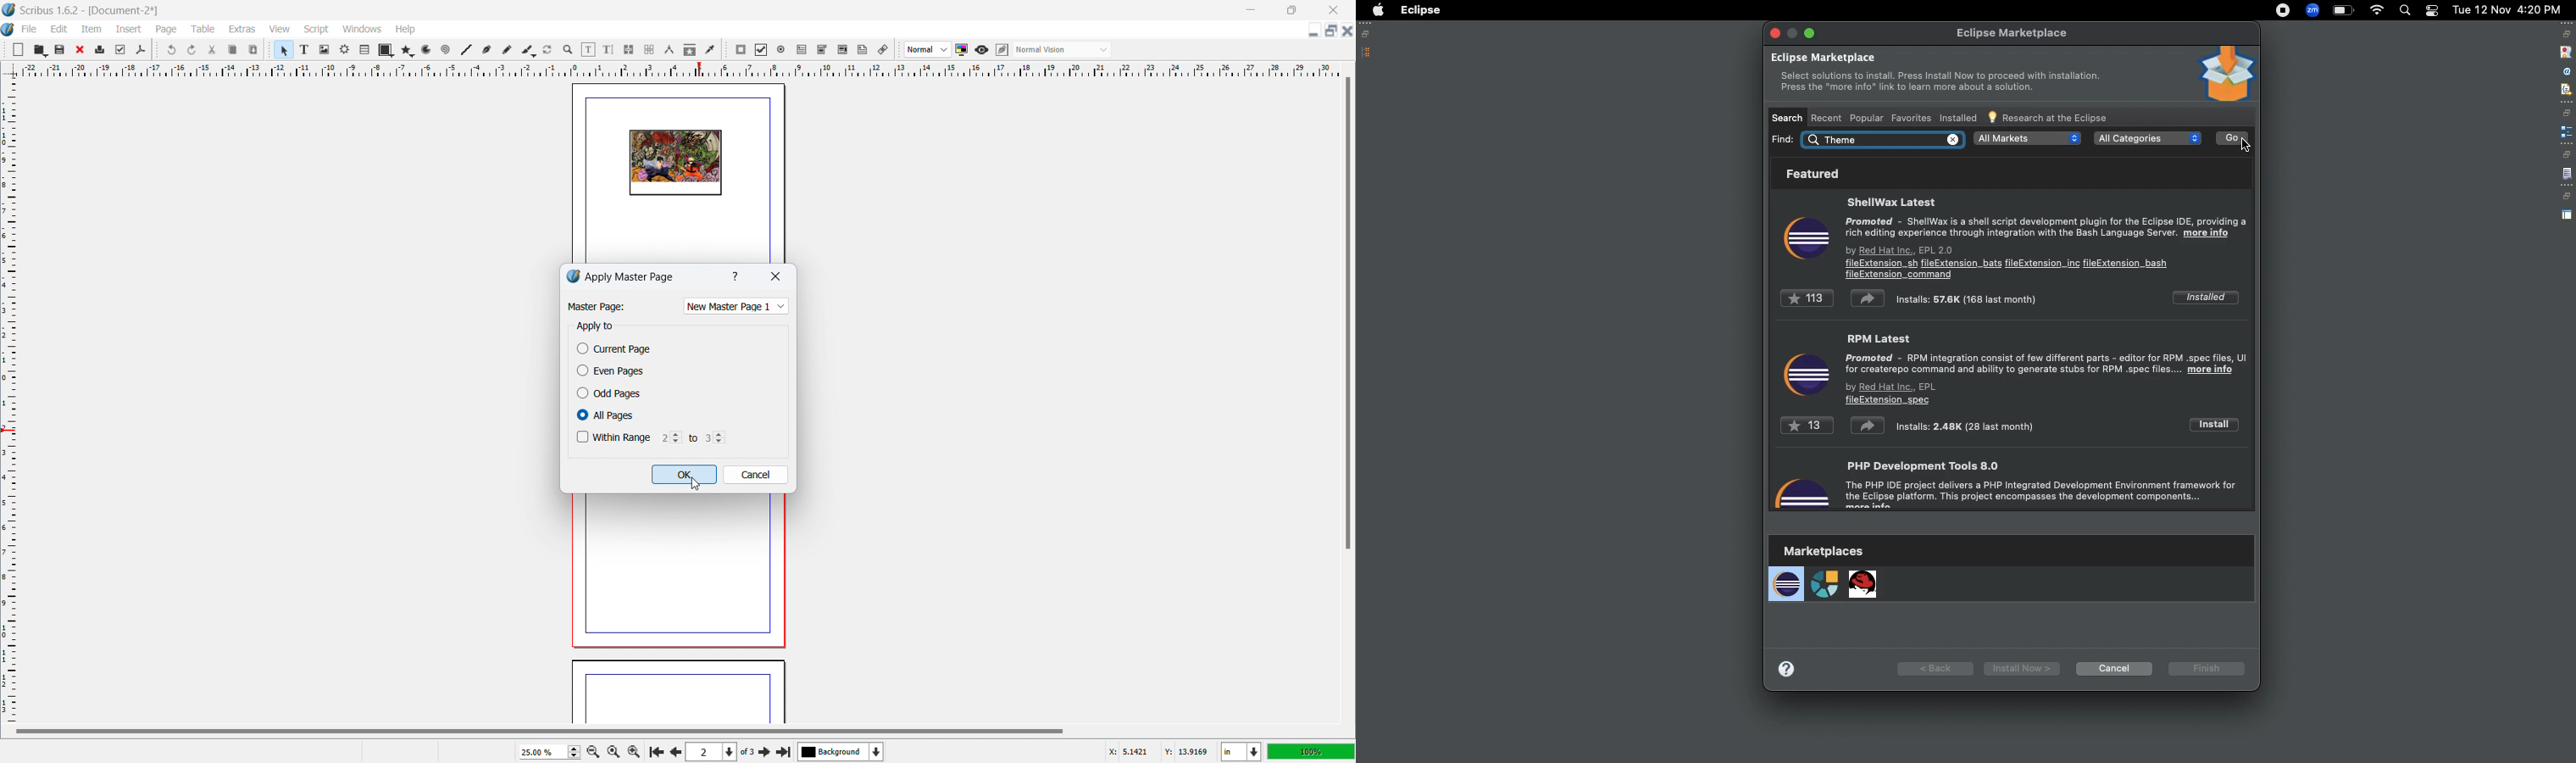  Describe the element at coordinates (607, 415) in the screenshot. I see `all pages checkbox` at that location.